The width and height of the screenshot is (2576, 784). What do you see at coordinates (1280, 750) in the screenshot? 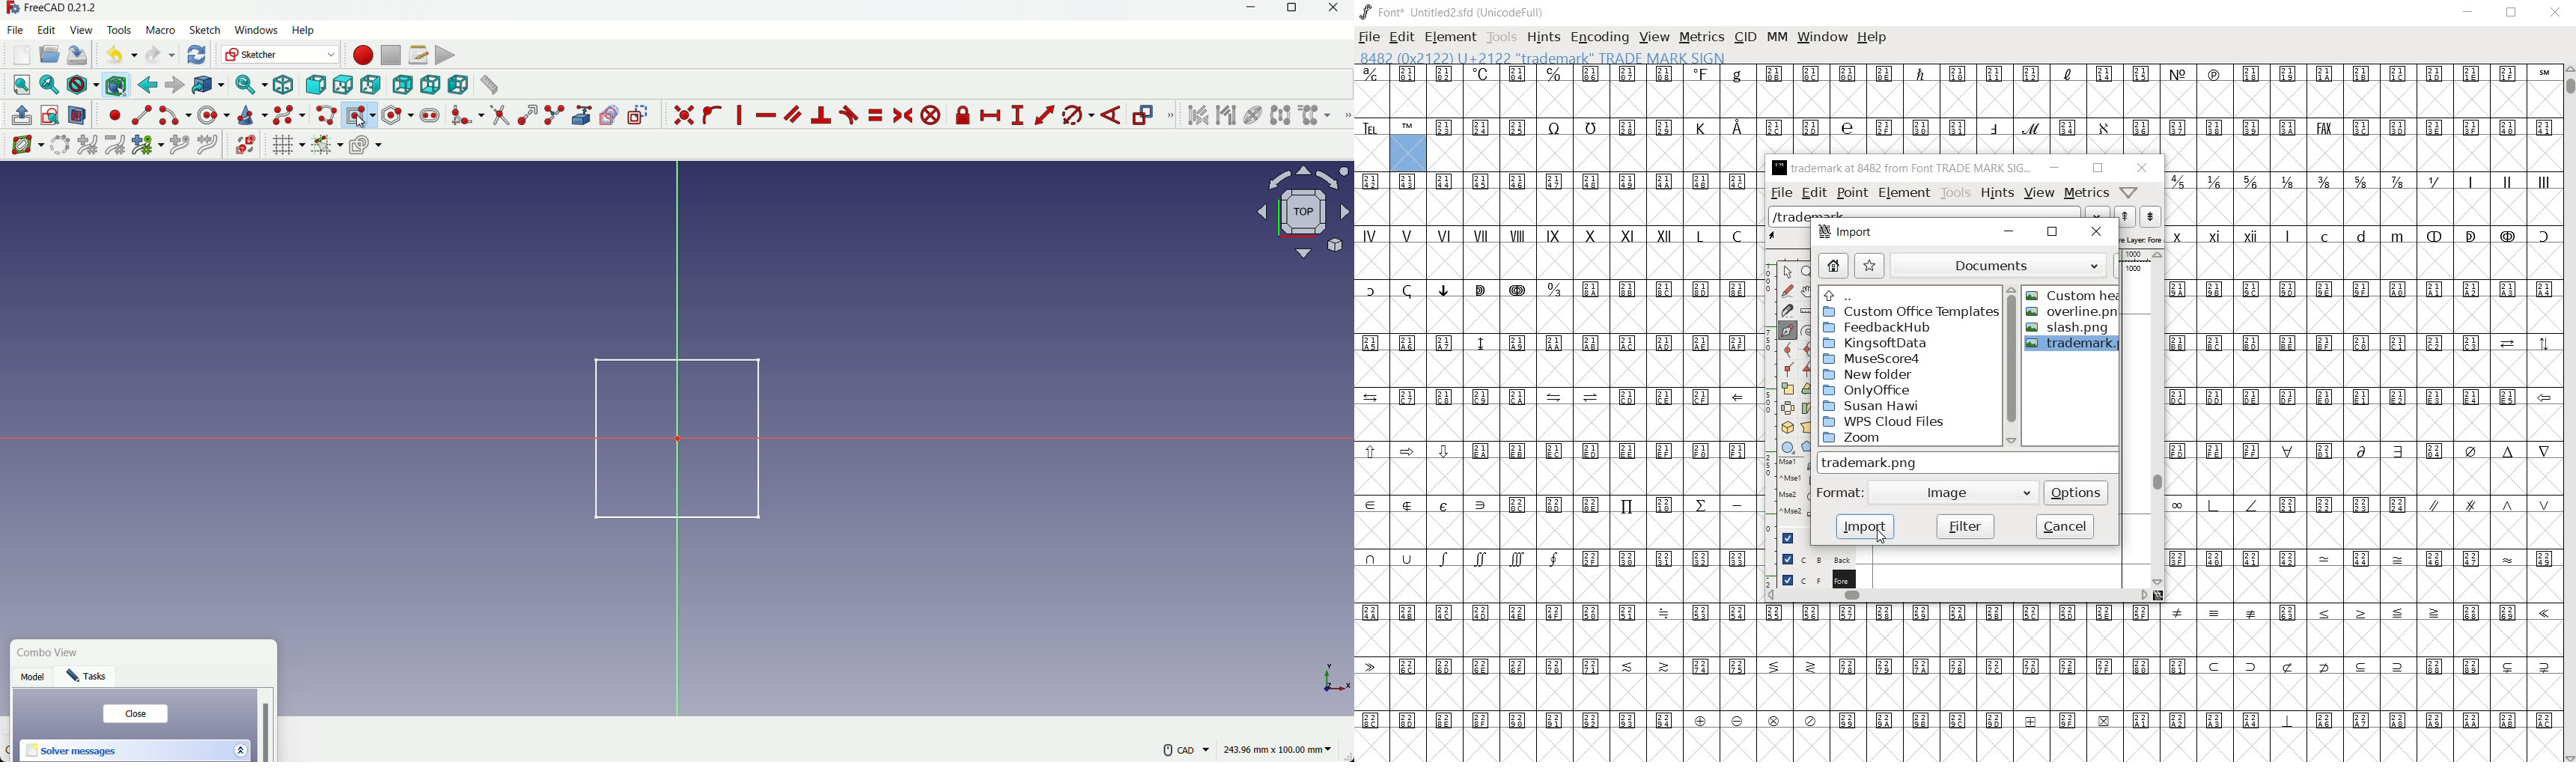
I see `measuring unit` at bounding box center [1280, 750].